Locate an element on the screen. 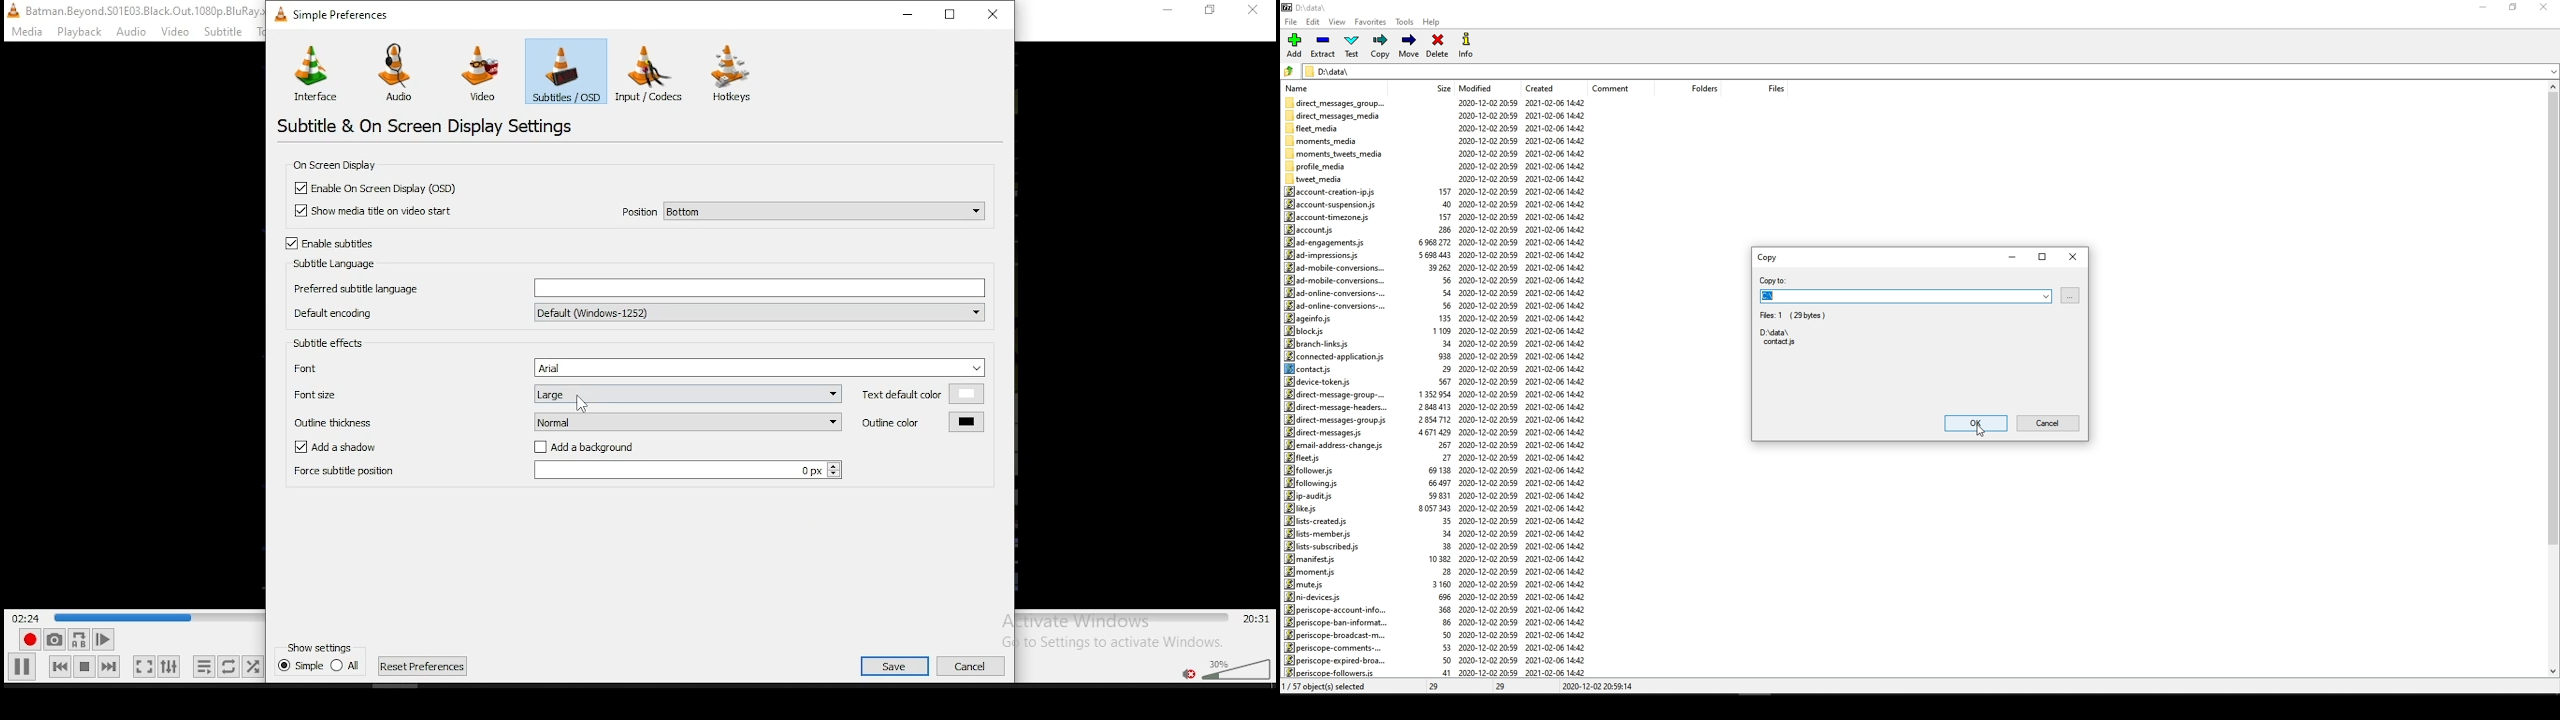 Image resolution: width=2576 pixels, height=728 pixels. frame by frame is located at coordinates (103, 639).